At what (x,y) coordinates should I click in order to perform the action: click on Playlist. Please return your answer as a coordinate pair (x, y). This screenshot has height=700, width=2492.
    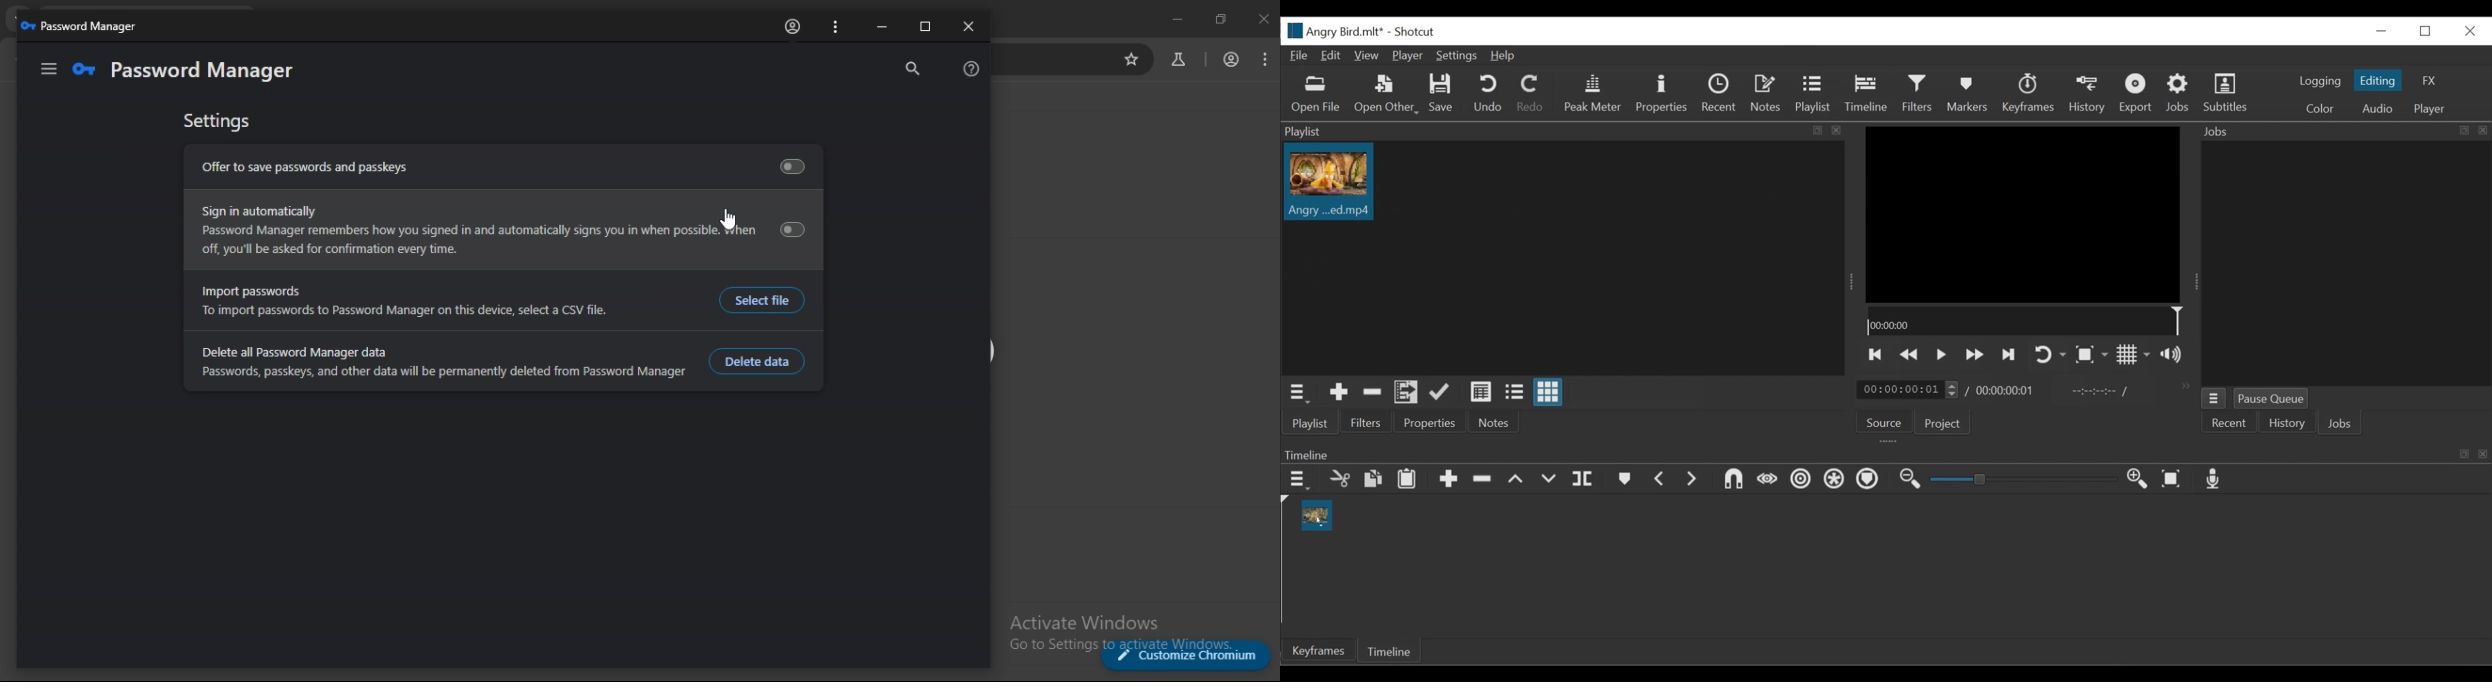
    Looking at the image, I should click on (1313, 425).